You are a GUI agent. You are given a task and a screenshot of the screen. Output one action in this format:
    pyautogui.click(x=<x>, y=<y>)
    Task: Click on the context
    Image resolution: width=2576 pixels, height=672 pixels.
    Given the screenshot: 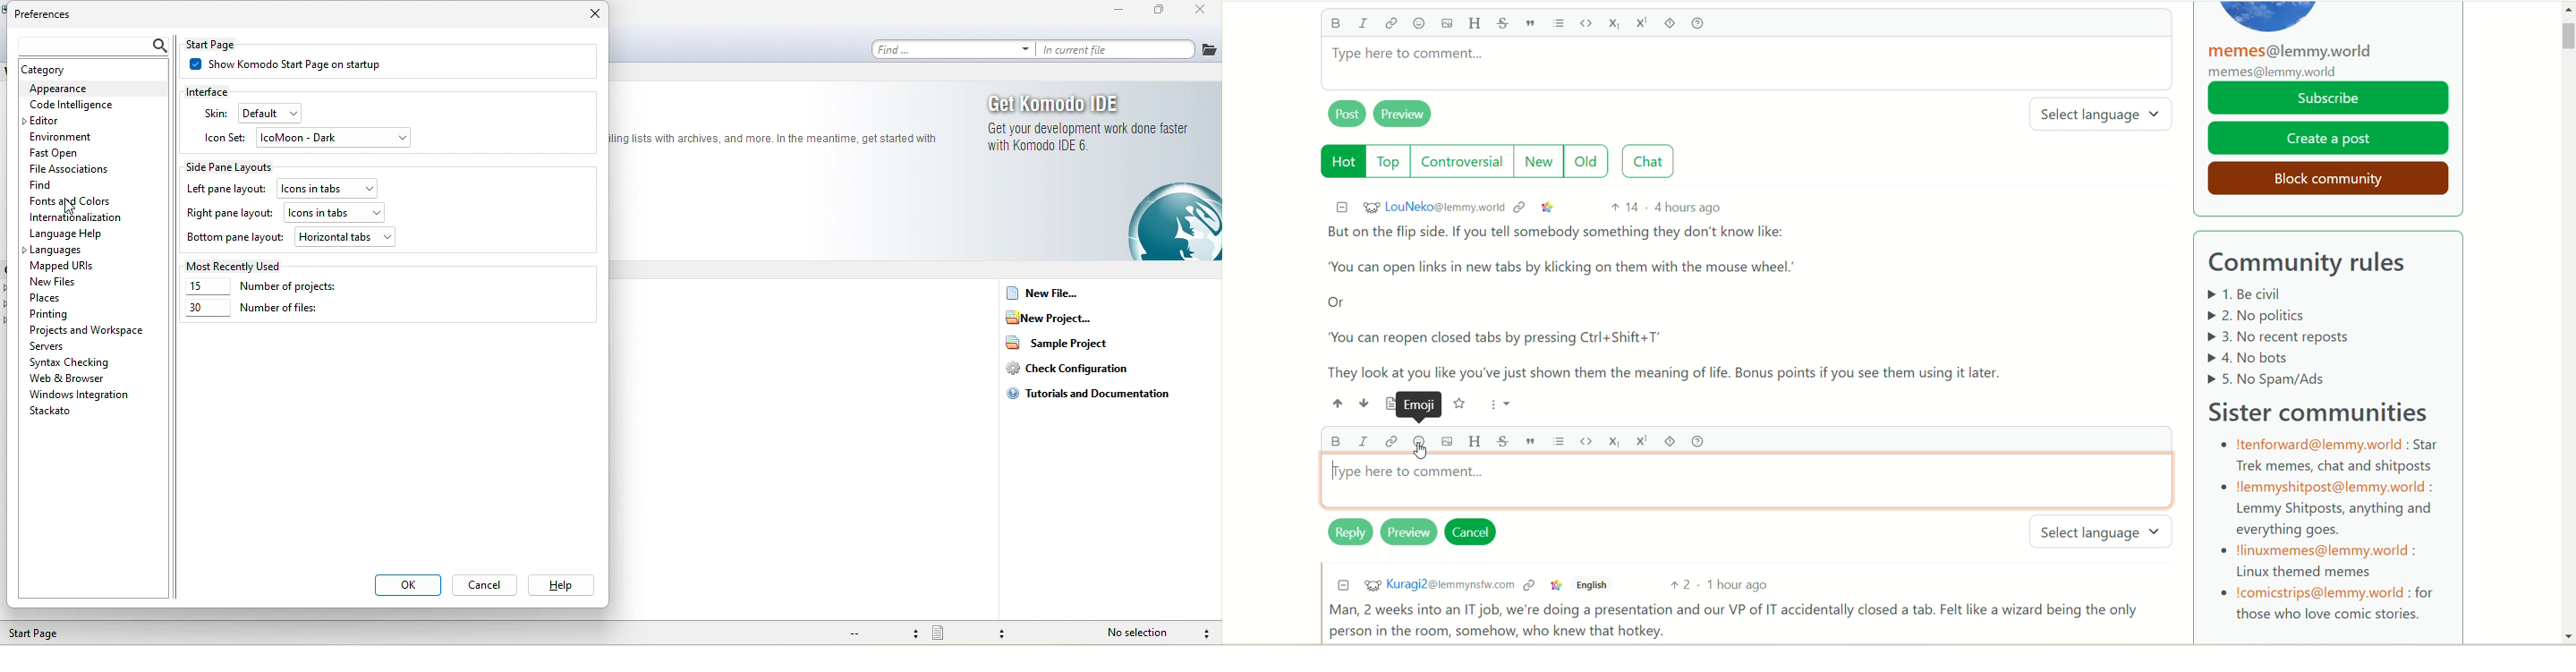 What is the action you would take?
    pyautogui.click(x=1522, y=206)
    